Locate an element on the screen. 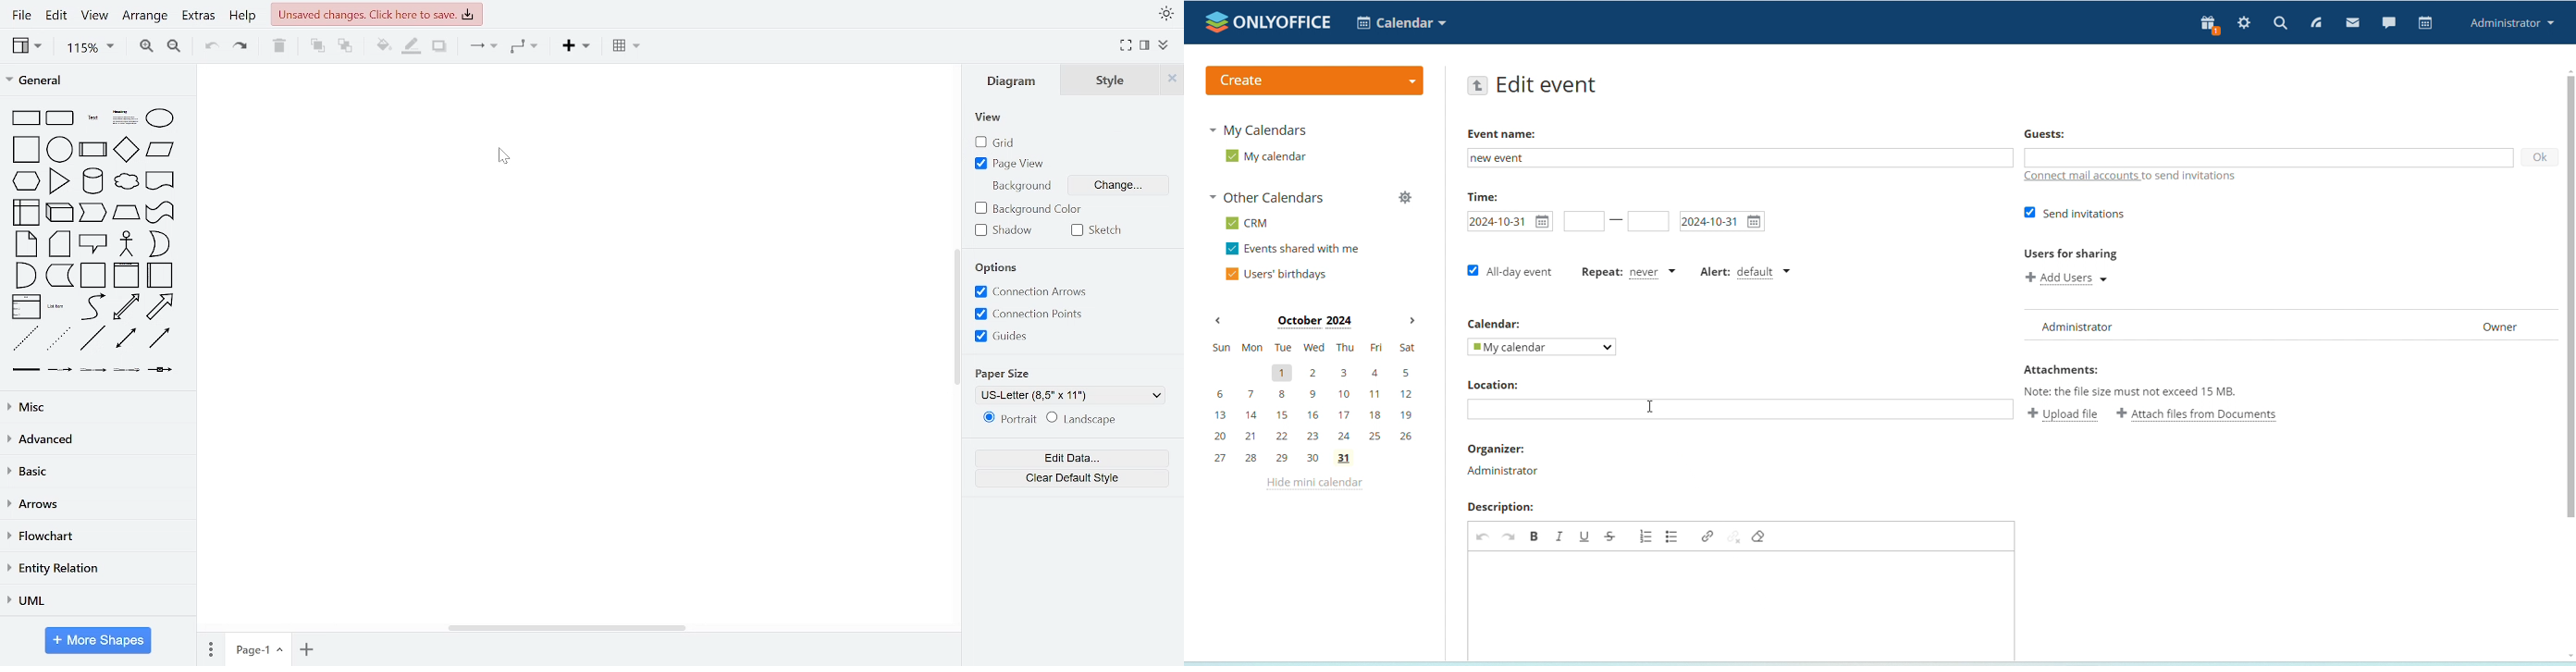  zoom out is located at coordinates (176, 47).